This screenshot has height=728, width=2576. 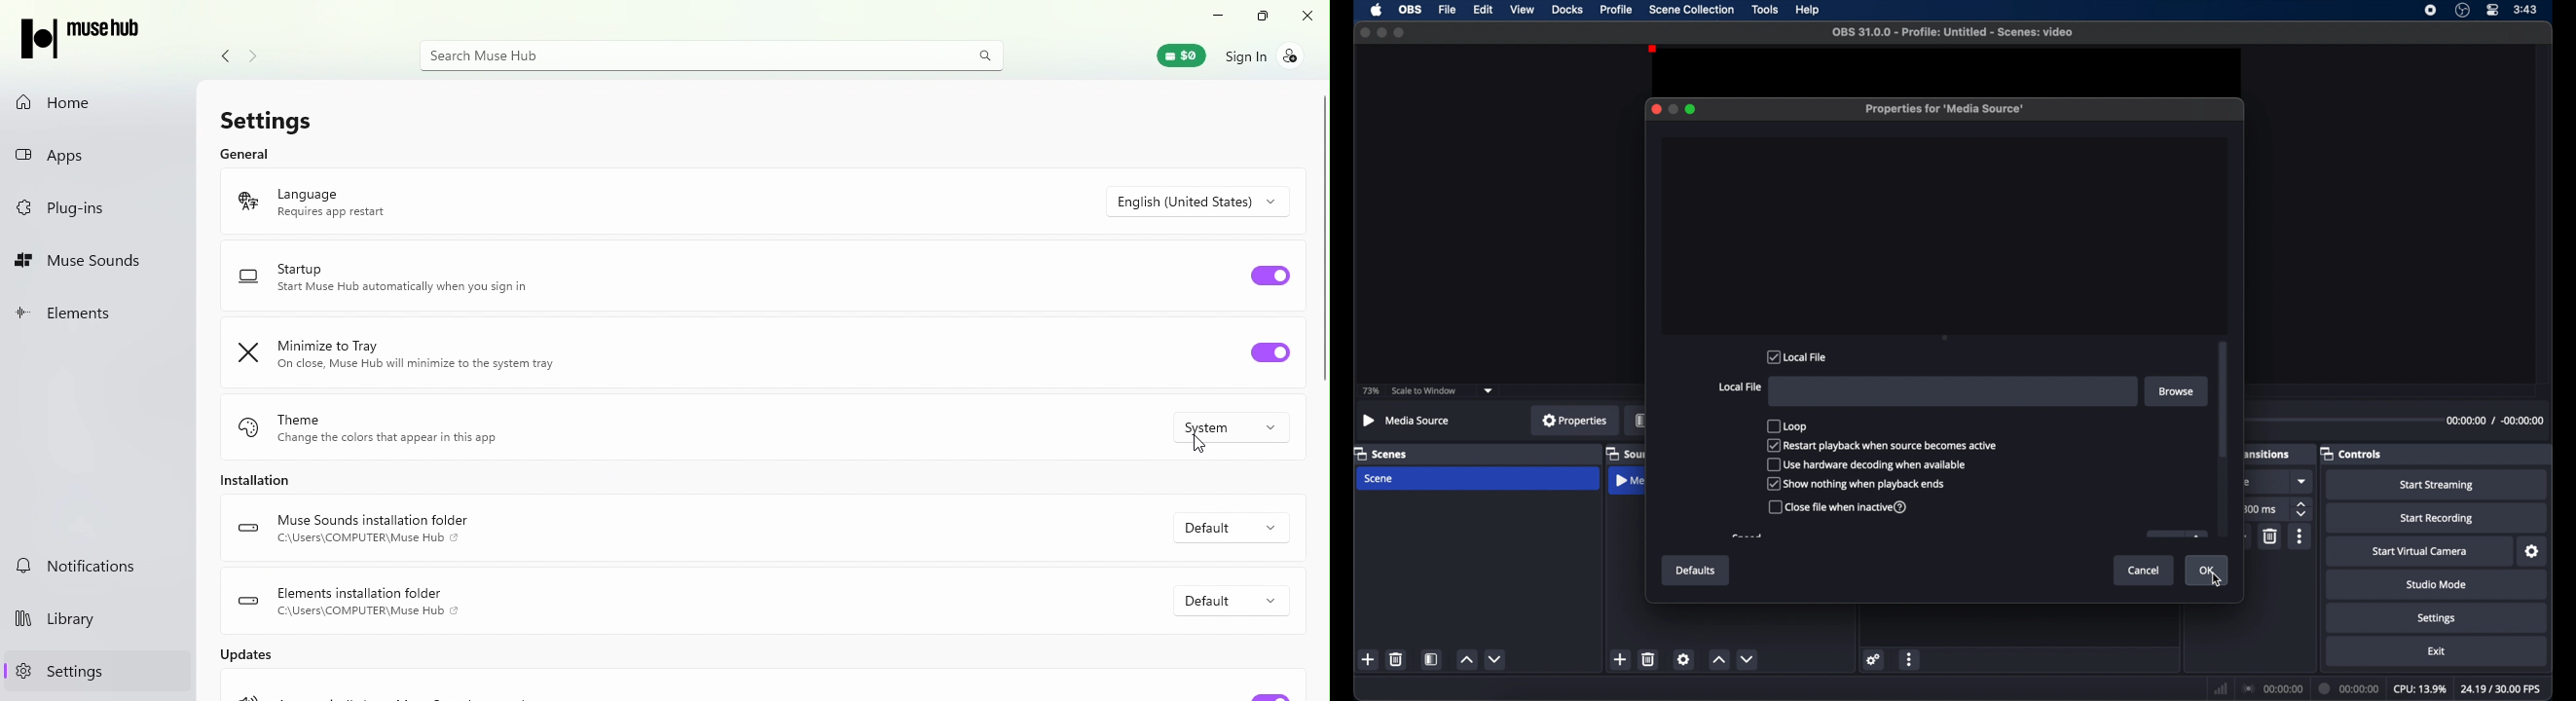 I want to click on maximize, so click(x=1401, y=32).